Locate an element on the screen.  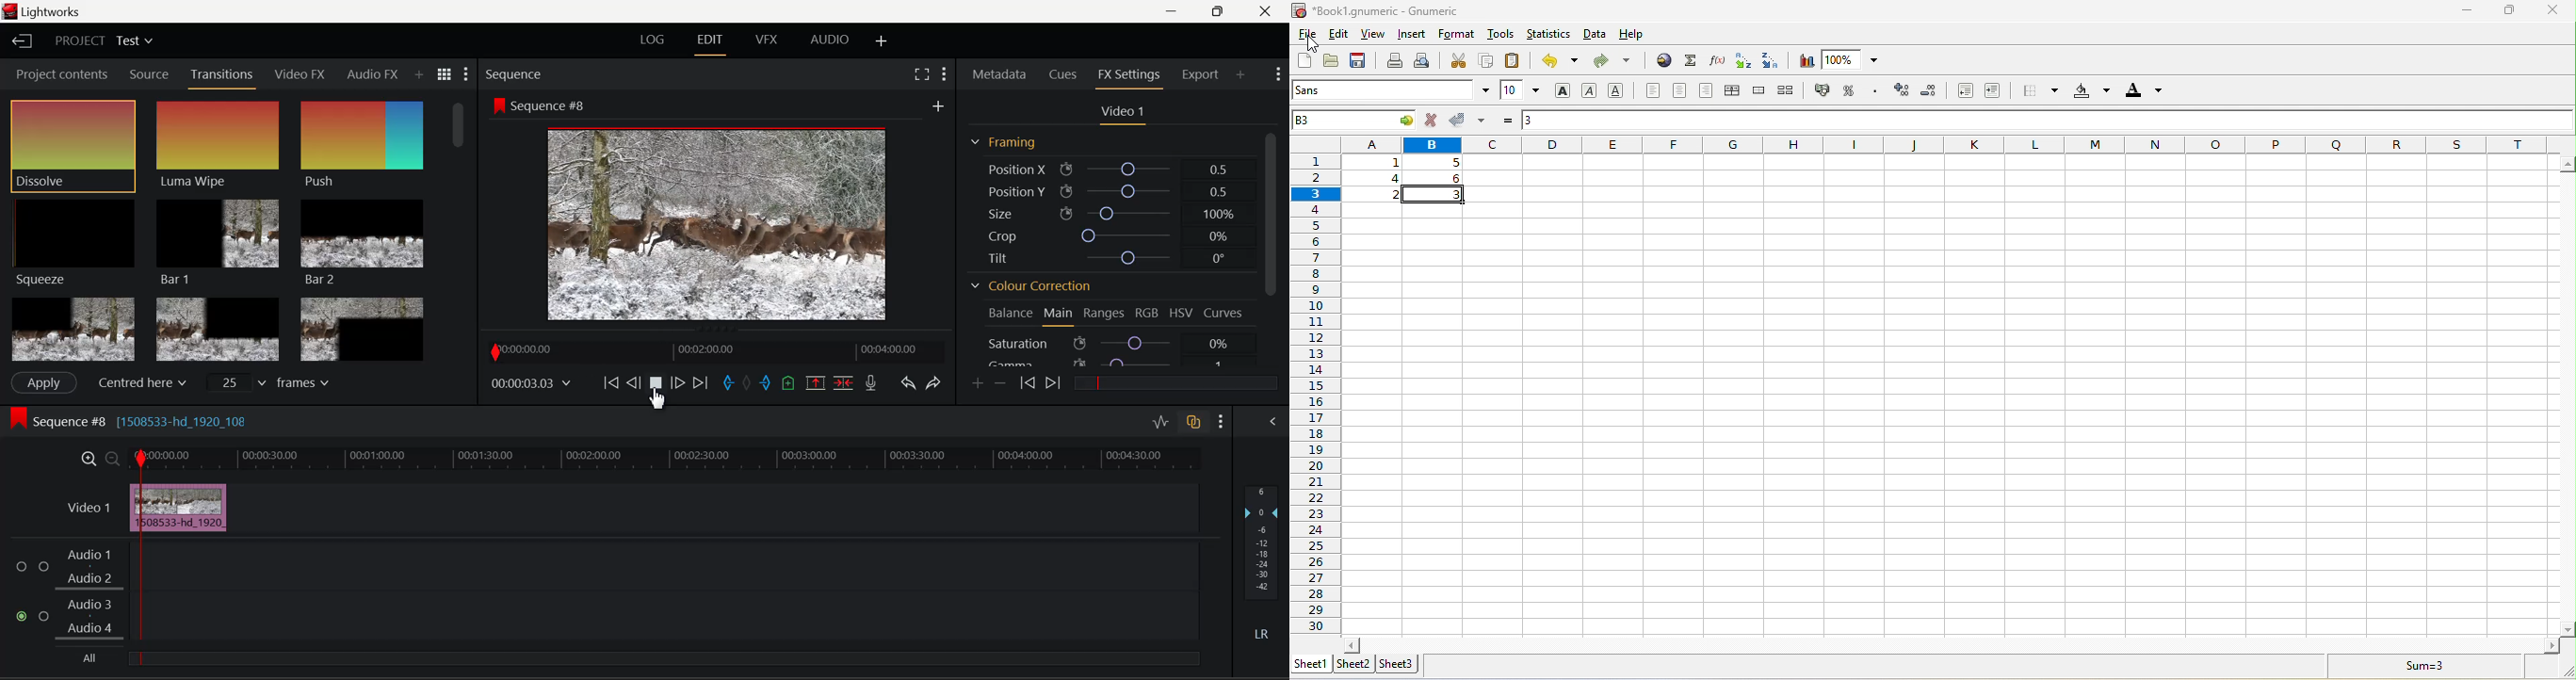
close is located at coordinates (2552, 10).